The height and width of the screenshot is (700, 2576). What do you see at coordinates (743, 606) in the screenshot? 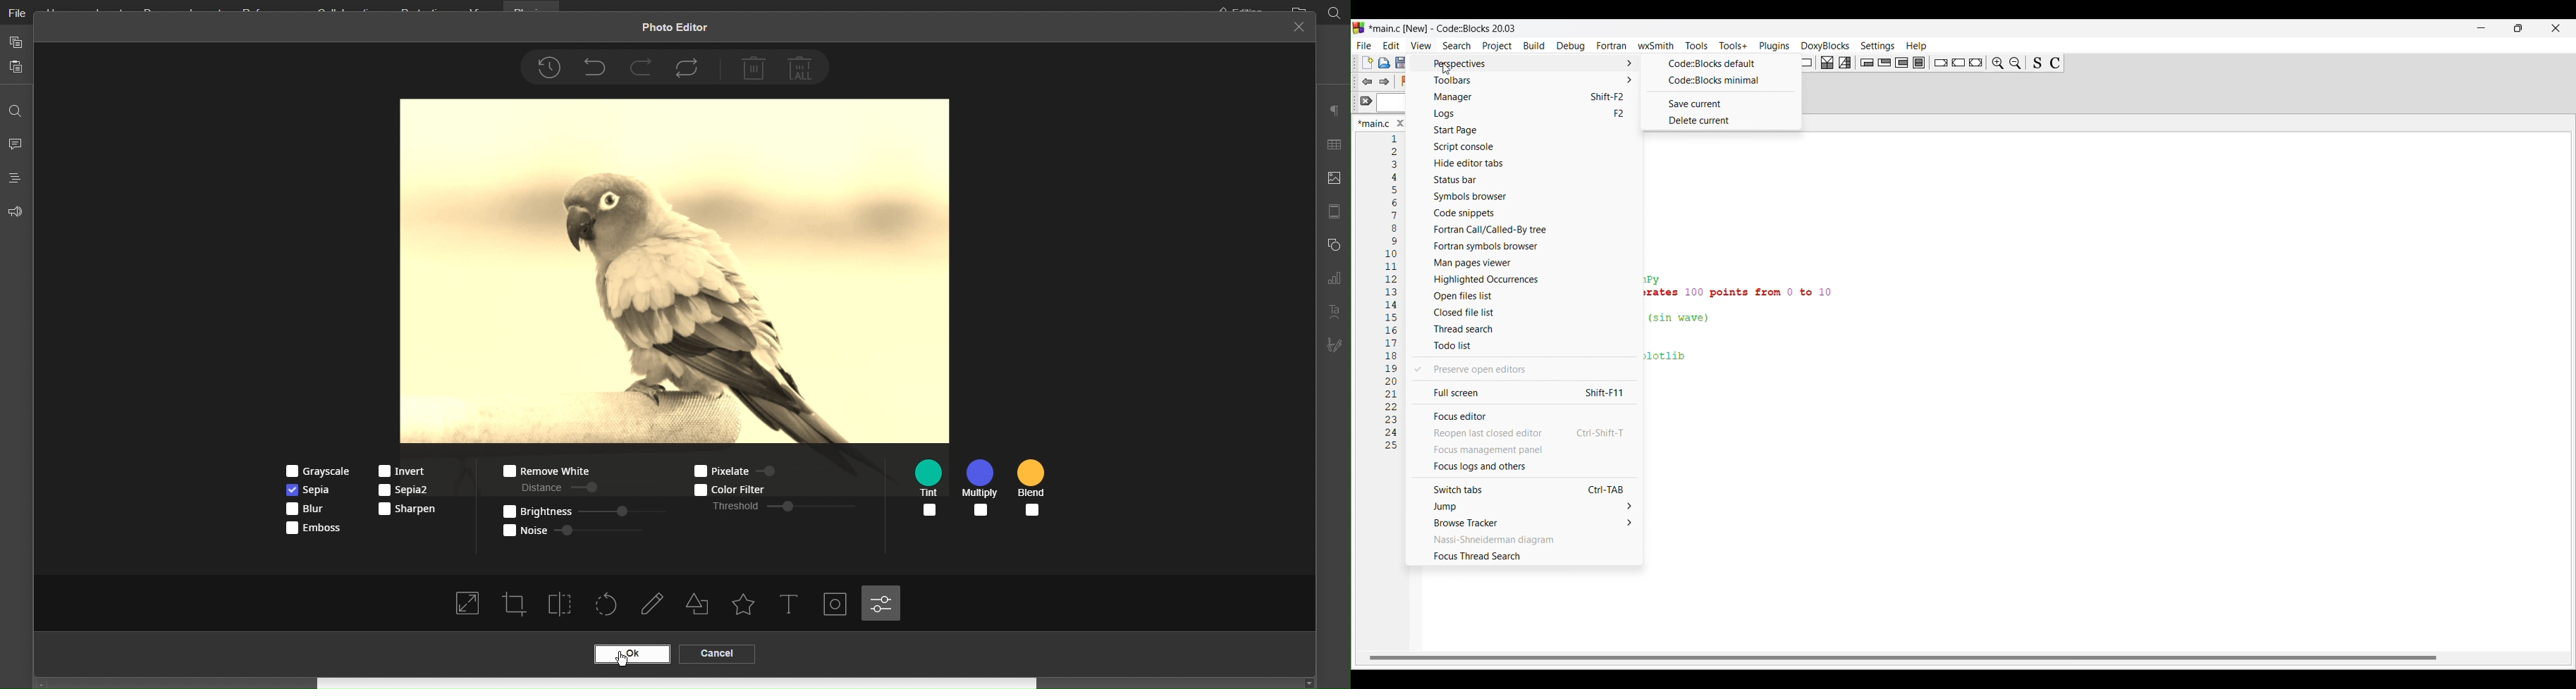
I see `Star` at bounding box center [743, 606].